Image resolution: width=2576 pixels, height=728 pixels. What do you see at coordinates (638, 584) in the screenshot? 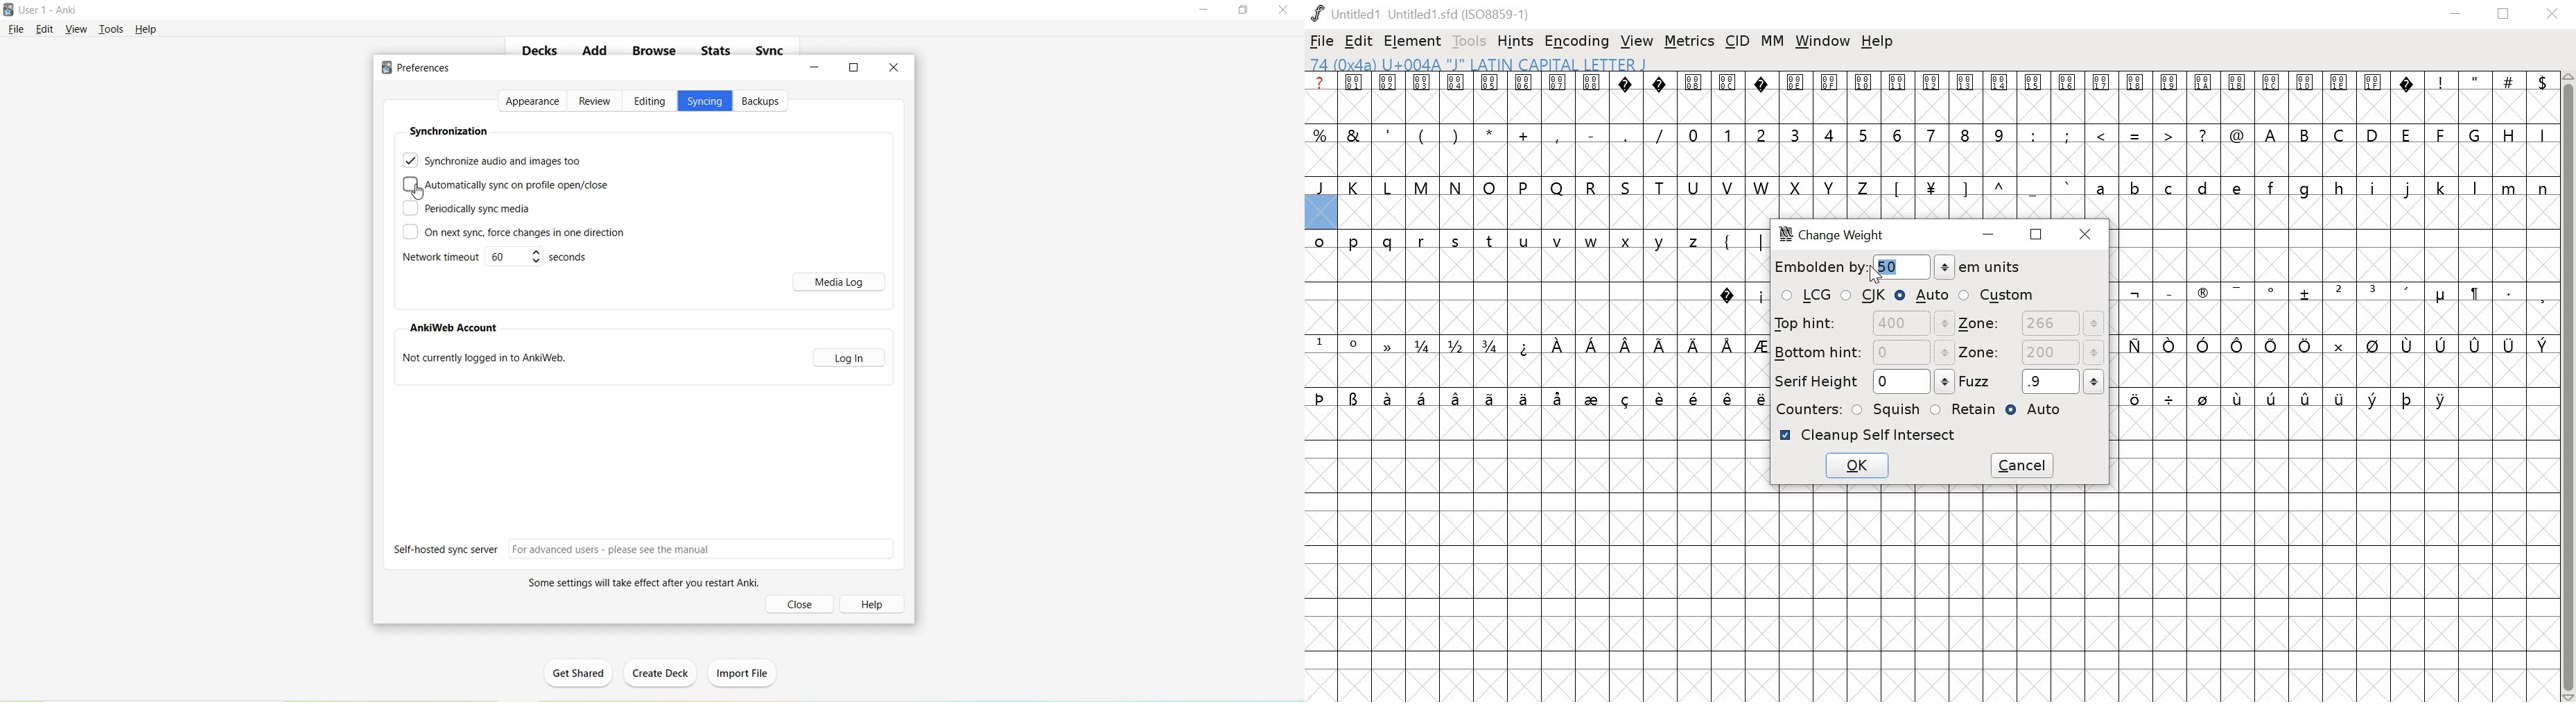
I see `Some settings will take effect after you restart Anki.` at bounding box center [638, 584].